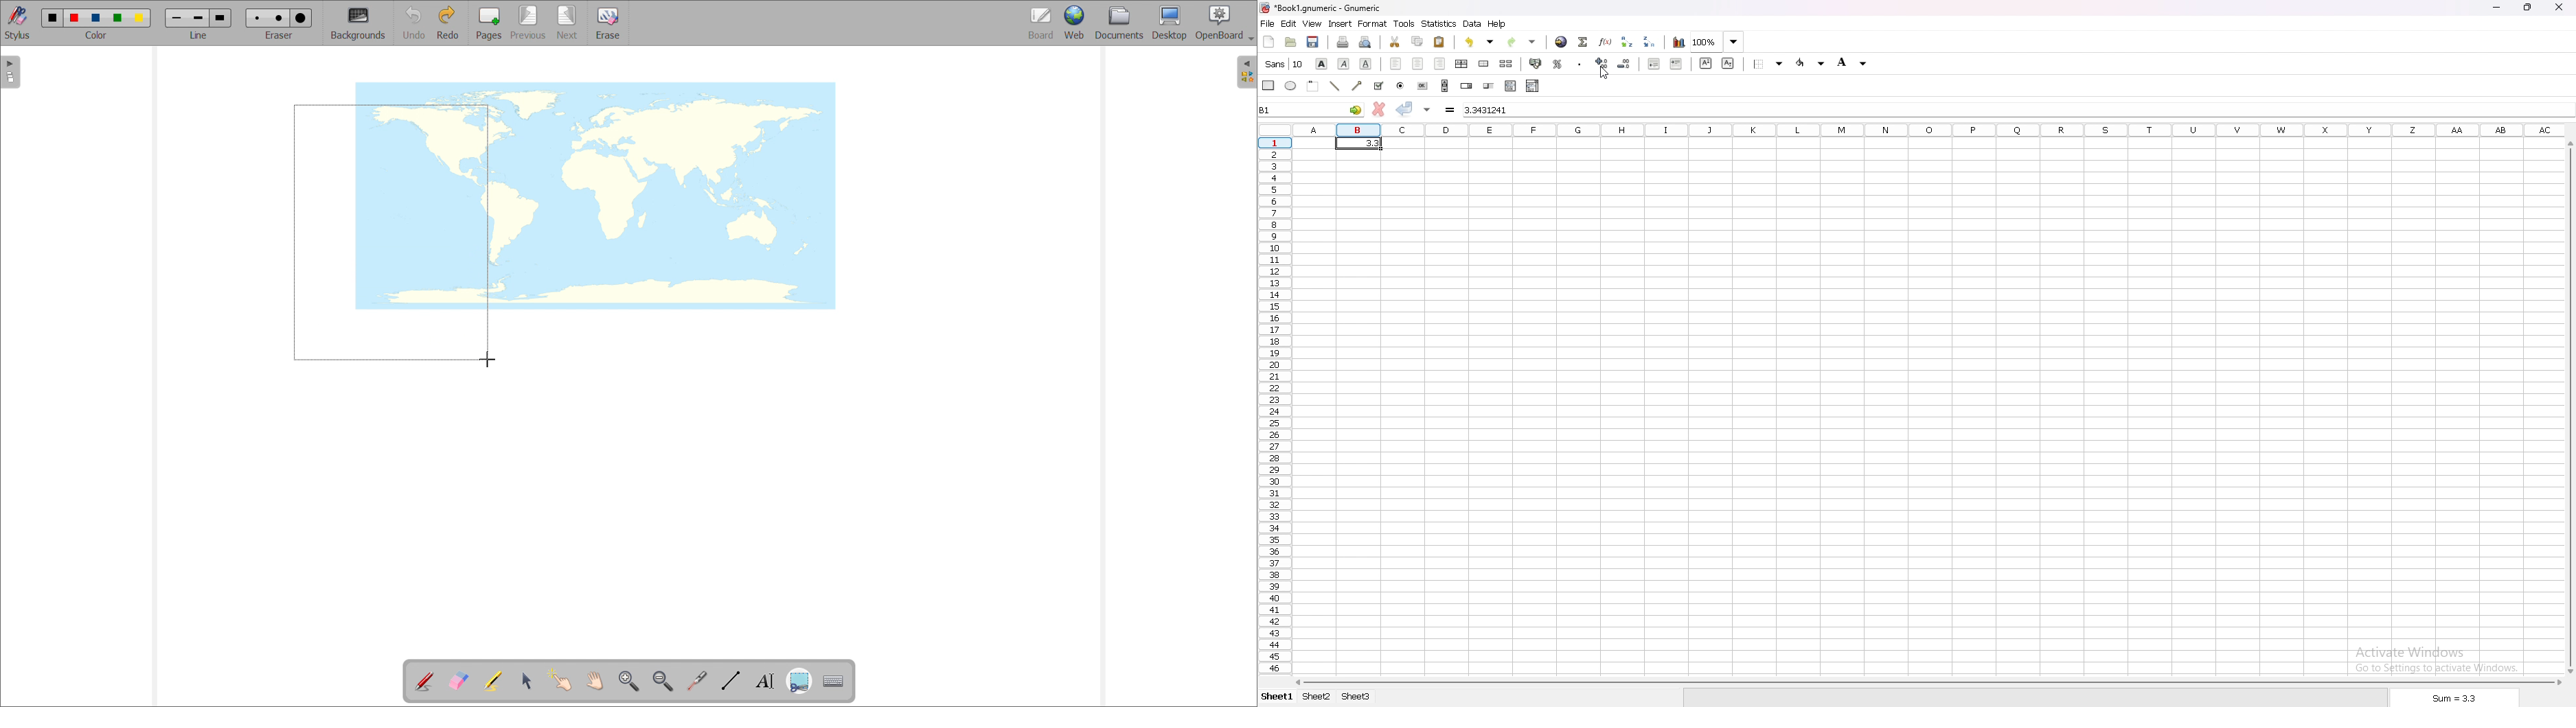 The image size is (2576, 728). I want to click on increase decimal, so click(1601, 65).